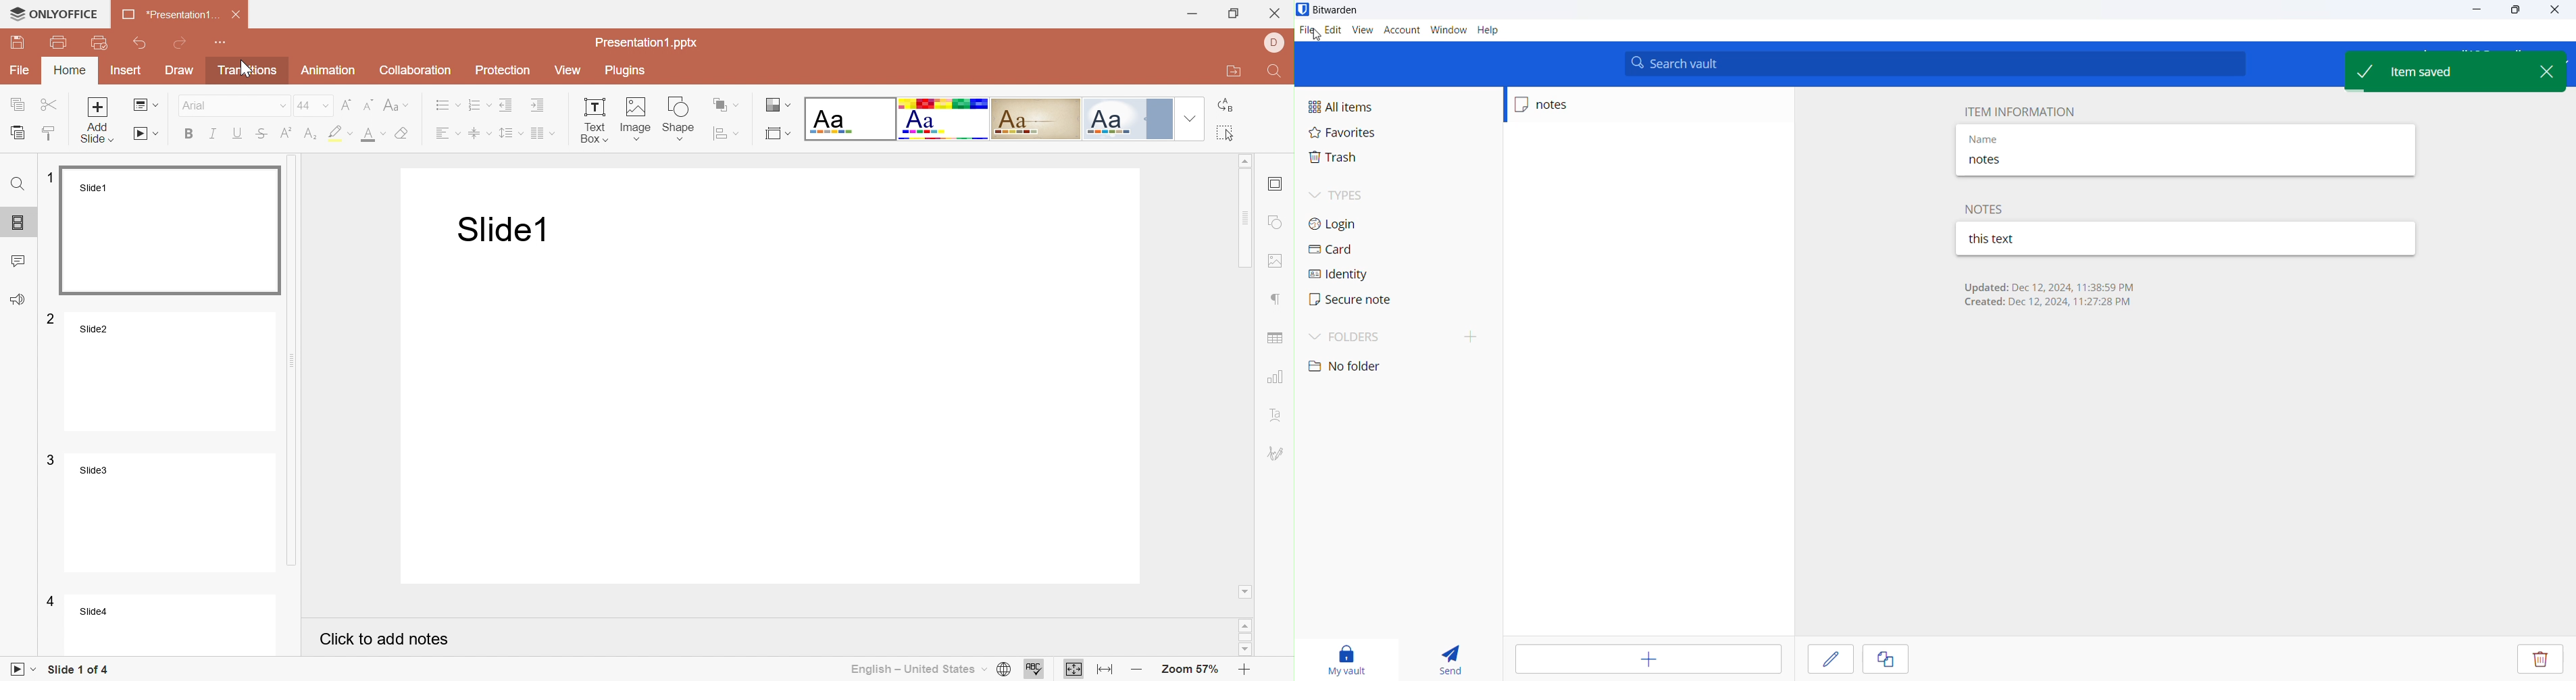 This screenshot has width=2576, height=700. Describe the element at coordinates (16, 44) in the screenshot. I see `Save` at that location.